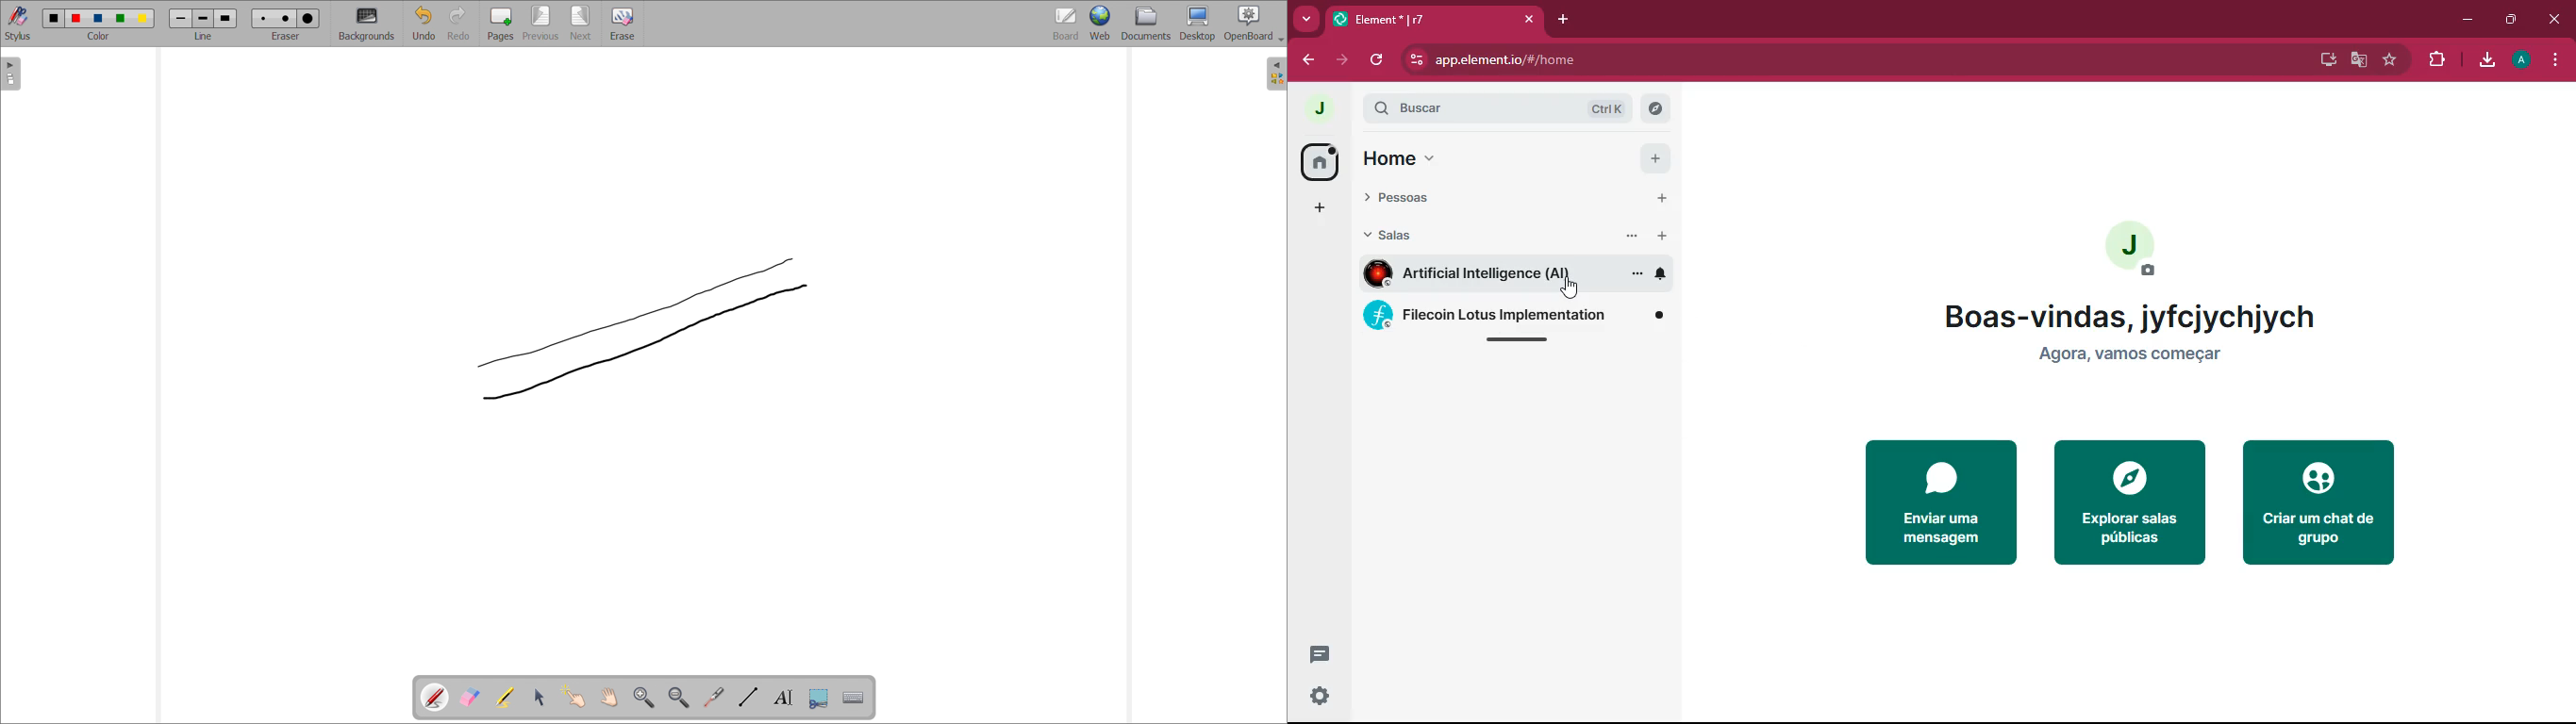 The image size is (2576, 728). What do you see at coordinates (1662, 235) in the screenshot?
I see `add room` at bounding box center [1662, 235].